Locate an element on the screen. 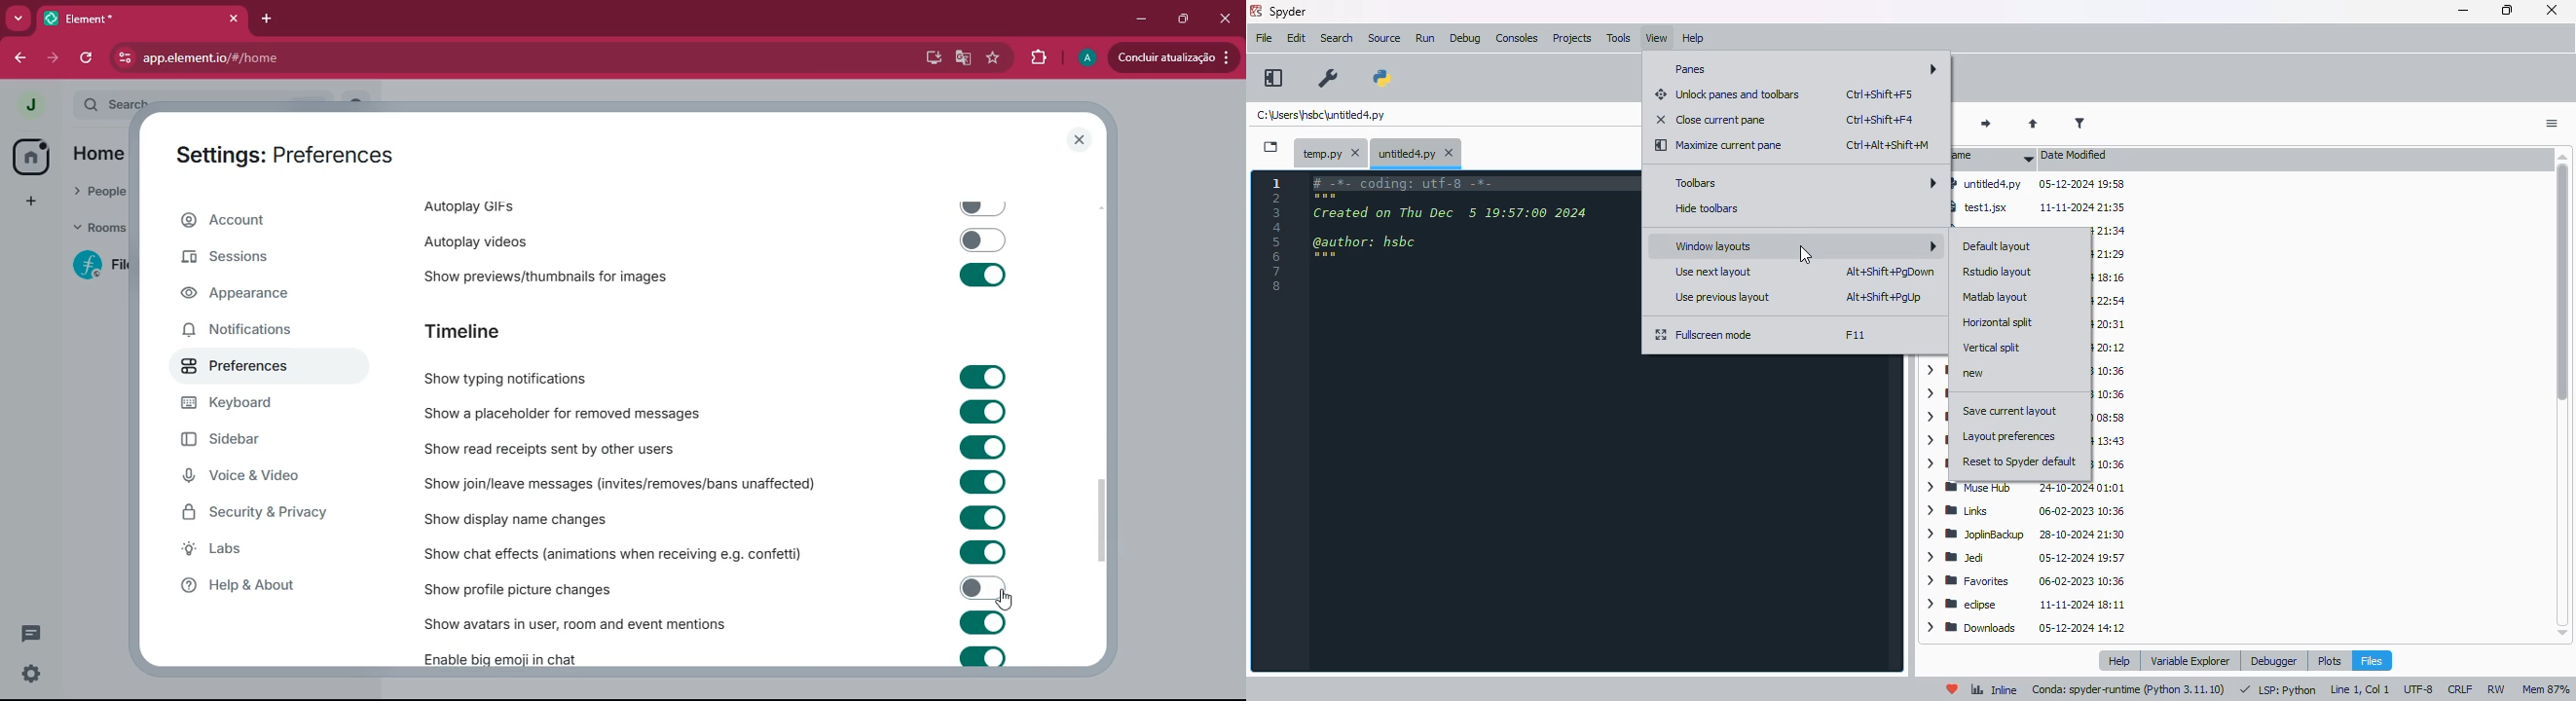  projects is located at coordinates (1572, 38).